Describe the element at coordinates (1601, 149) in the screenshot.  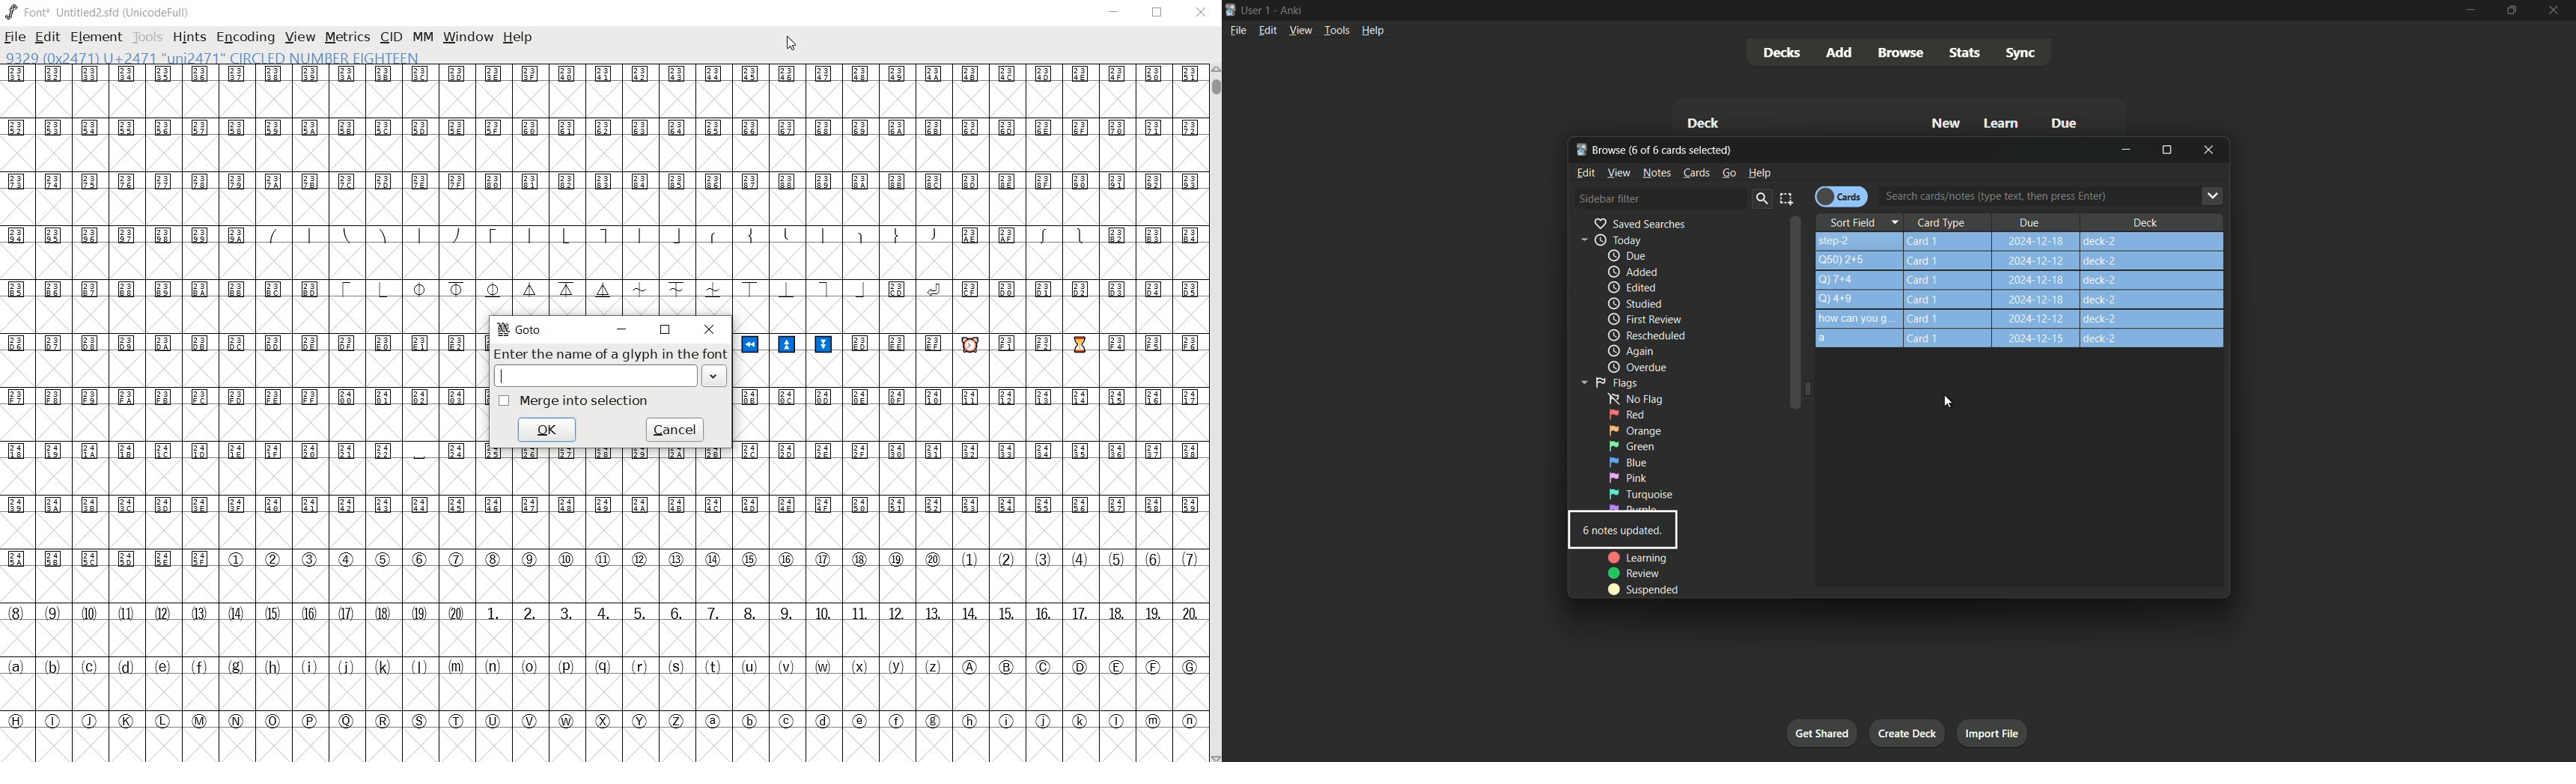
I see `Browse` at that location.